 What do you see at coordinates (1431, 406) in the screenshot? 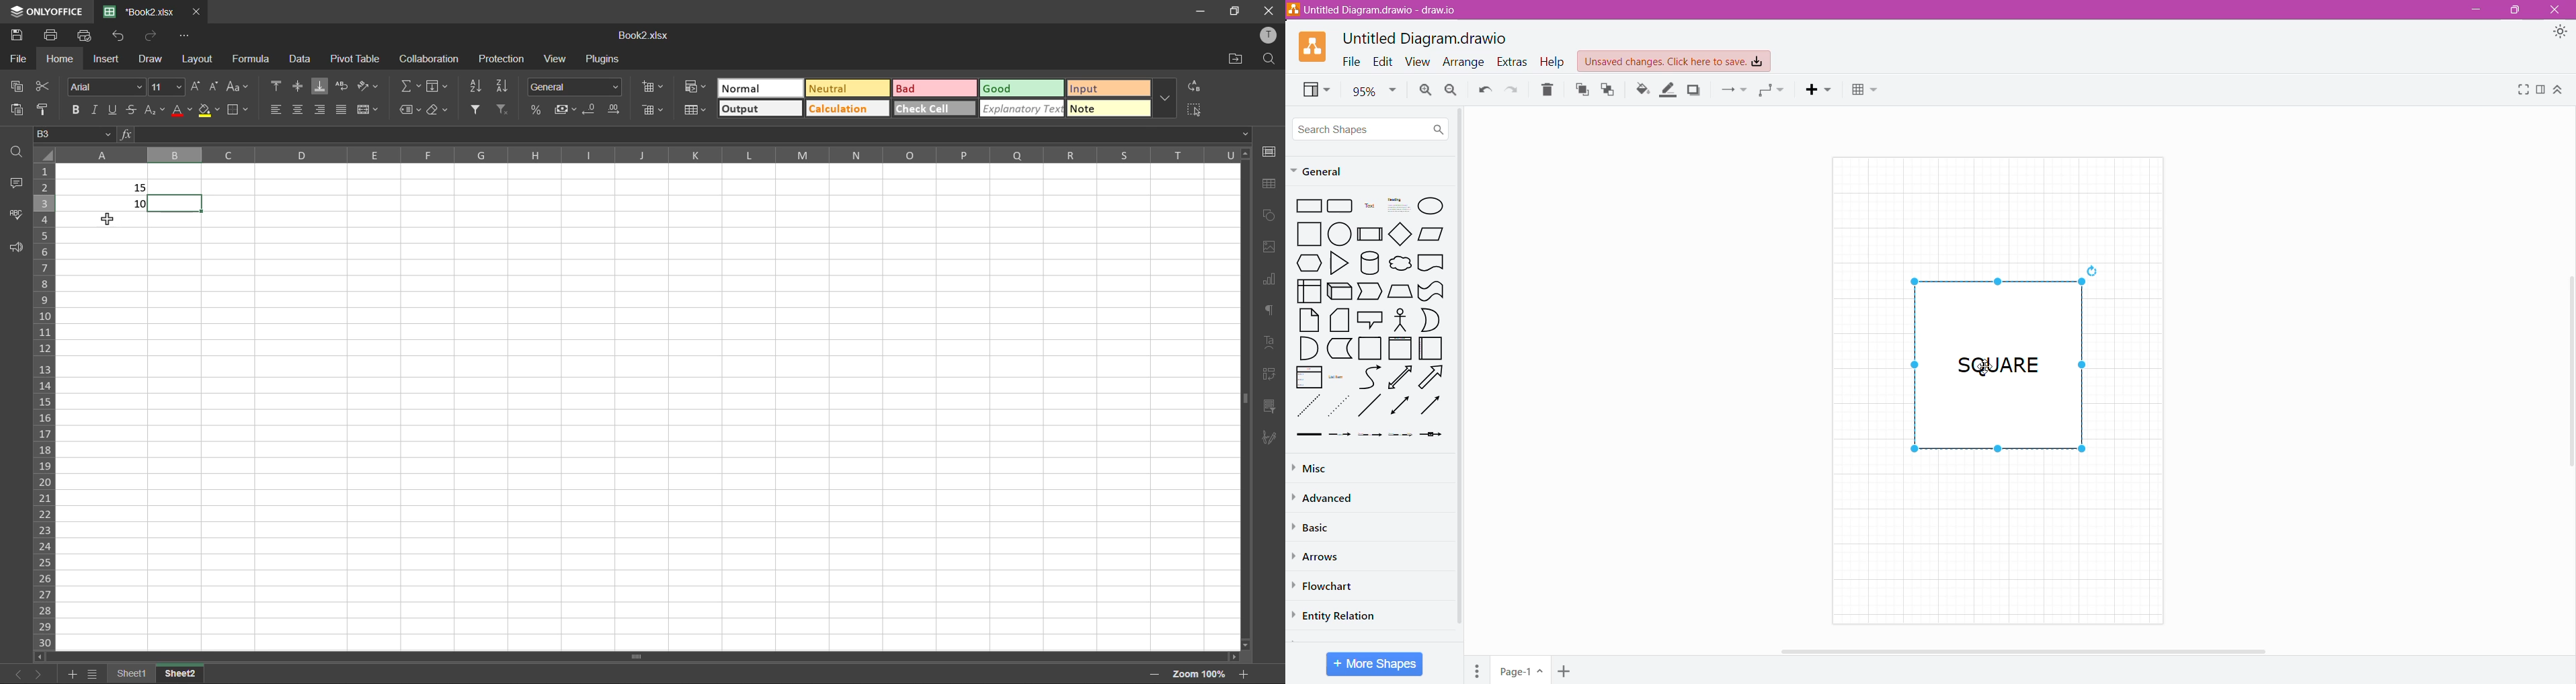
I see `Rightward Thick Arrow ` at bounding box center [1431, 406].